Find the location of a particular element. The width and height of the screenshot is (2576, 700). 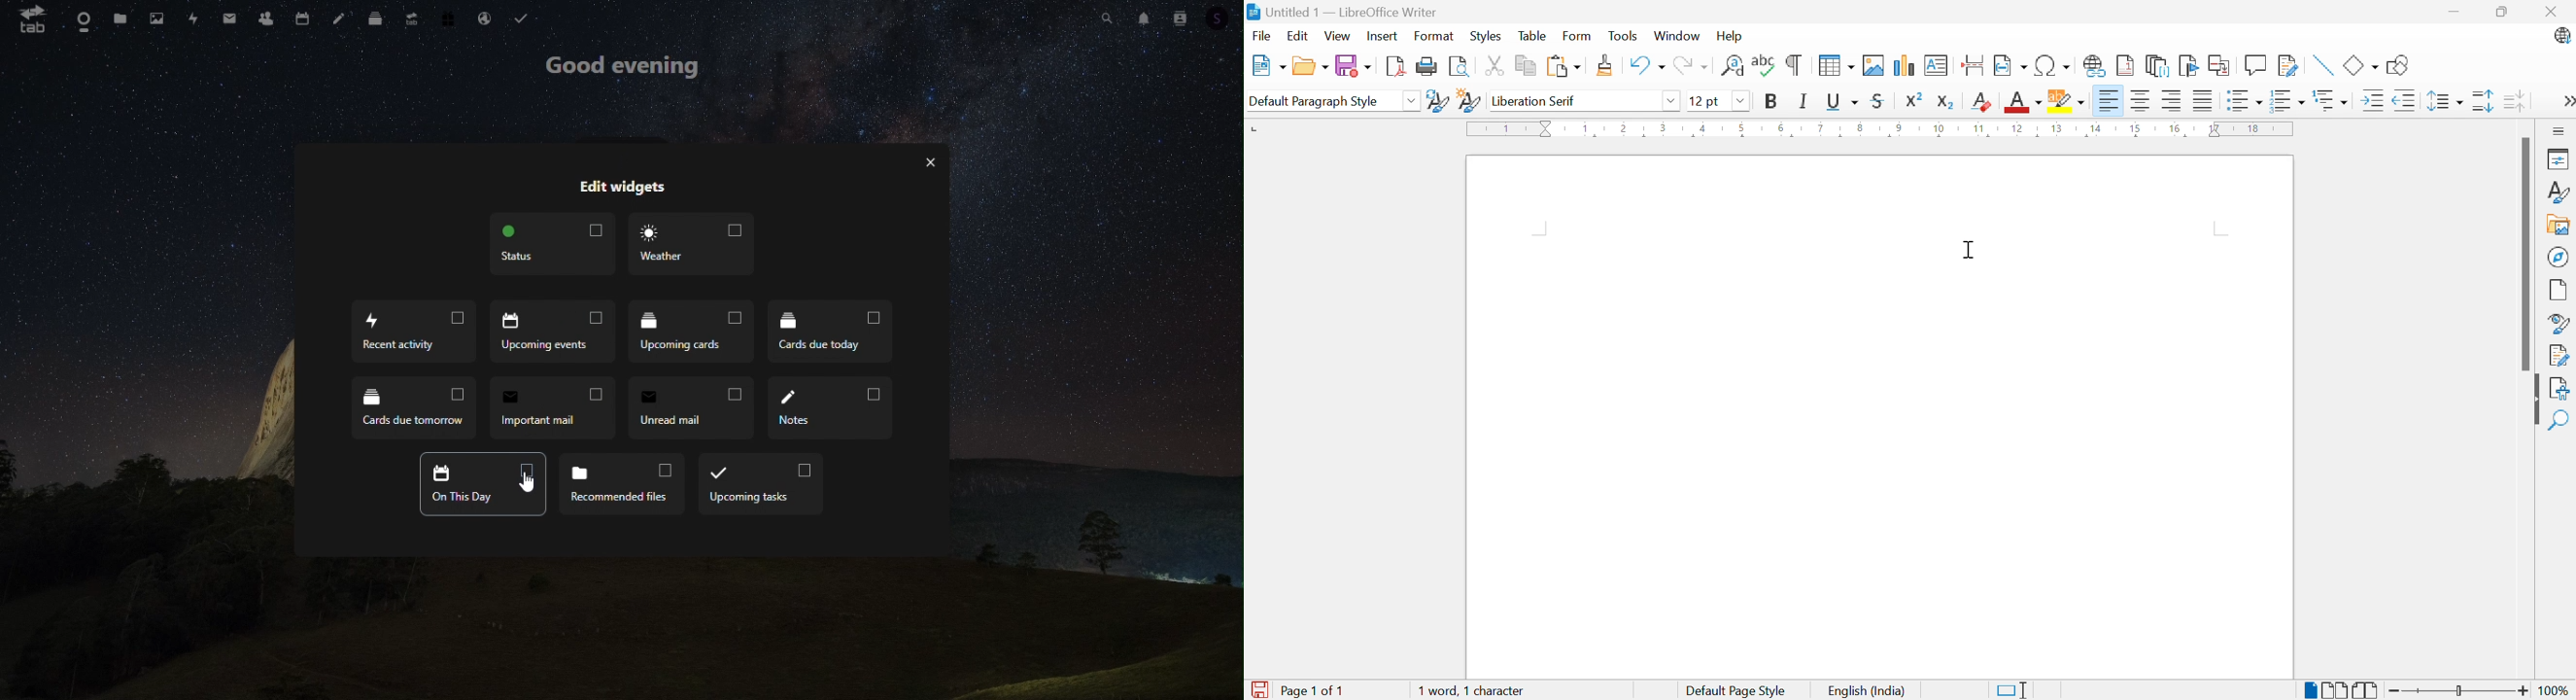

More is located at coordinates (2567, 101).